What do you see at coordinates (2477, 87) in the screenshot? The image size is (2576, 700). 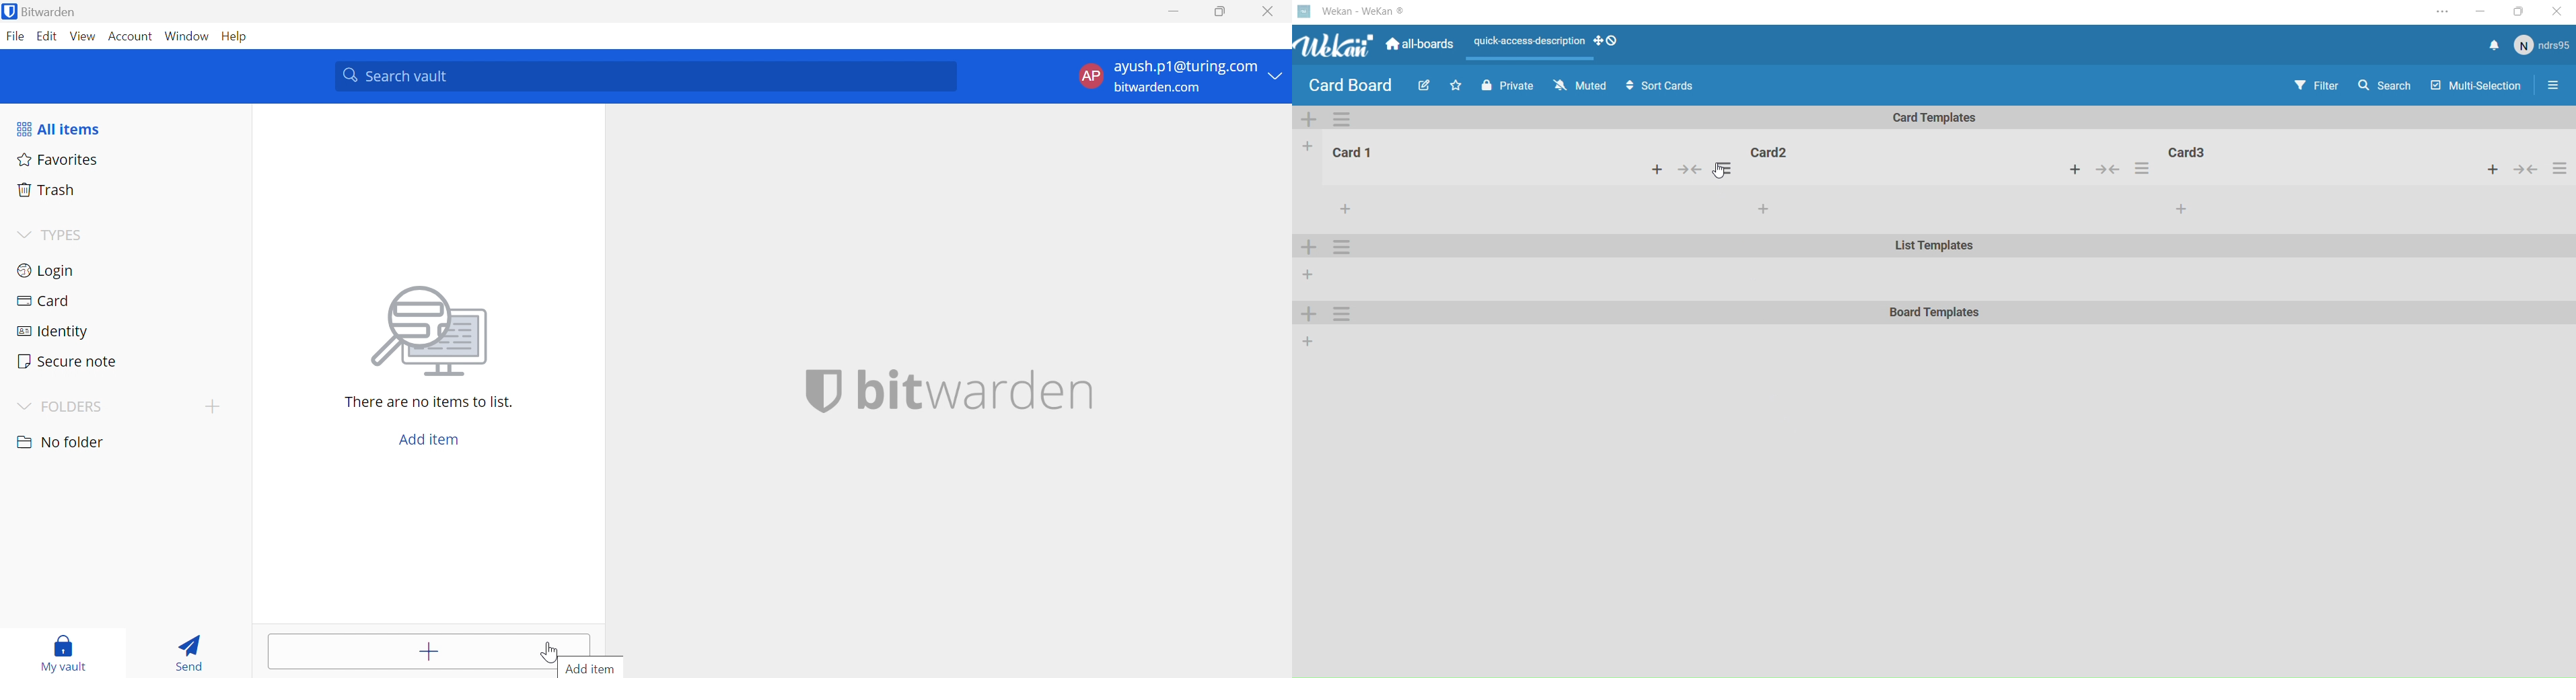 I see `multi selection` at bounding box center [2477, 87].